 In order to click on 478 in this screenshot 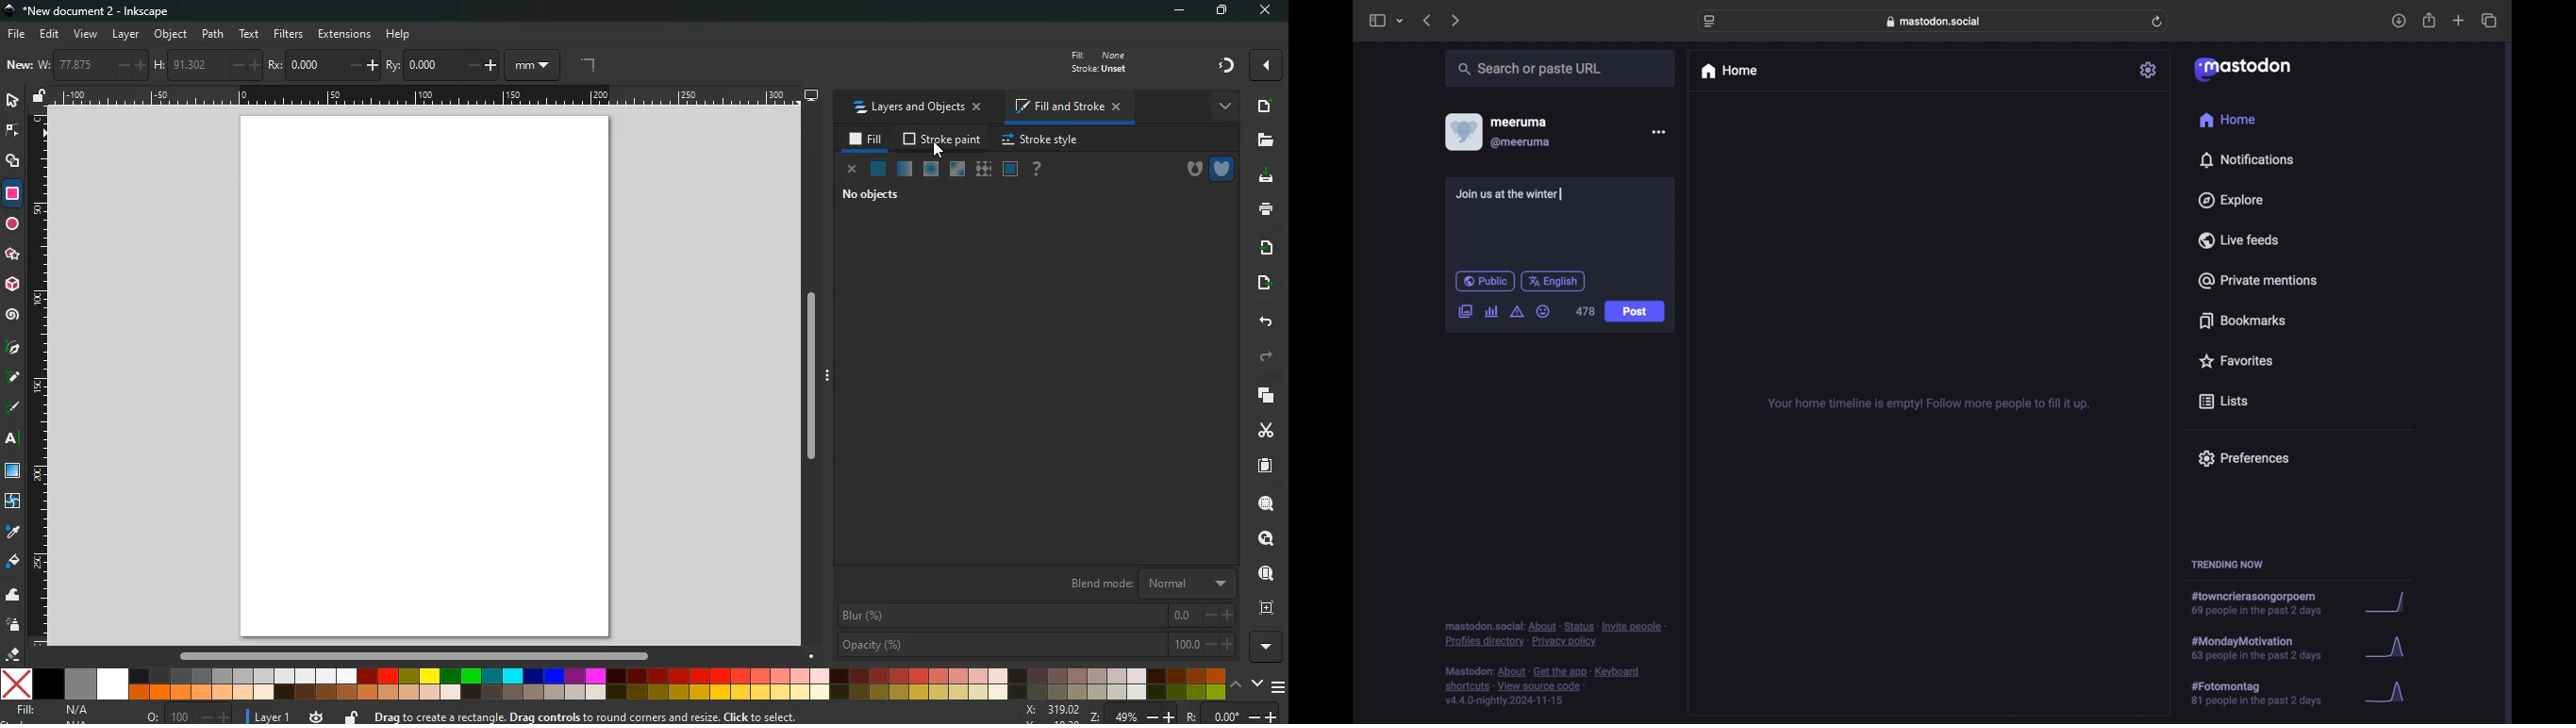, I will do `click(1585, 311)`.